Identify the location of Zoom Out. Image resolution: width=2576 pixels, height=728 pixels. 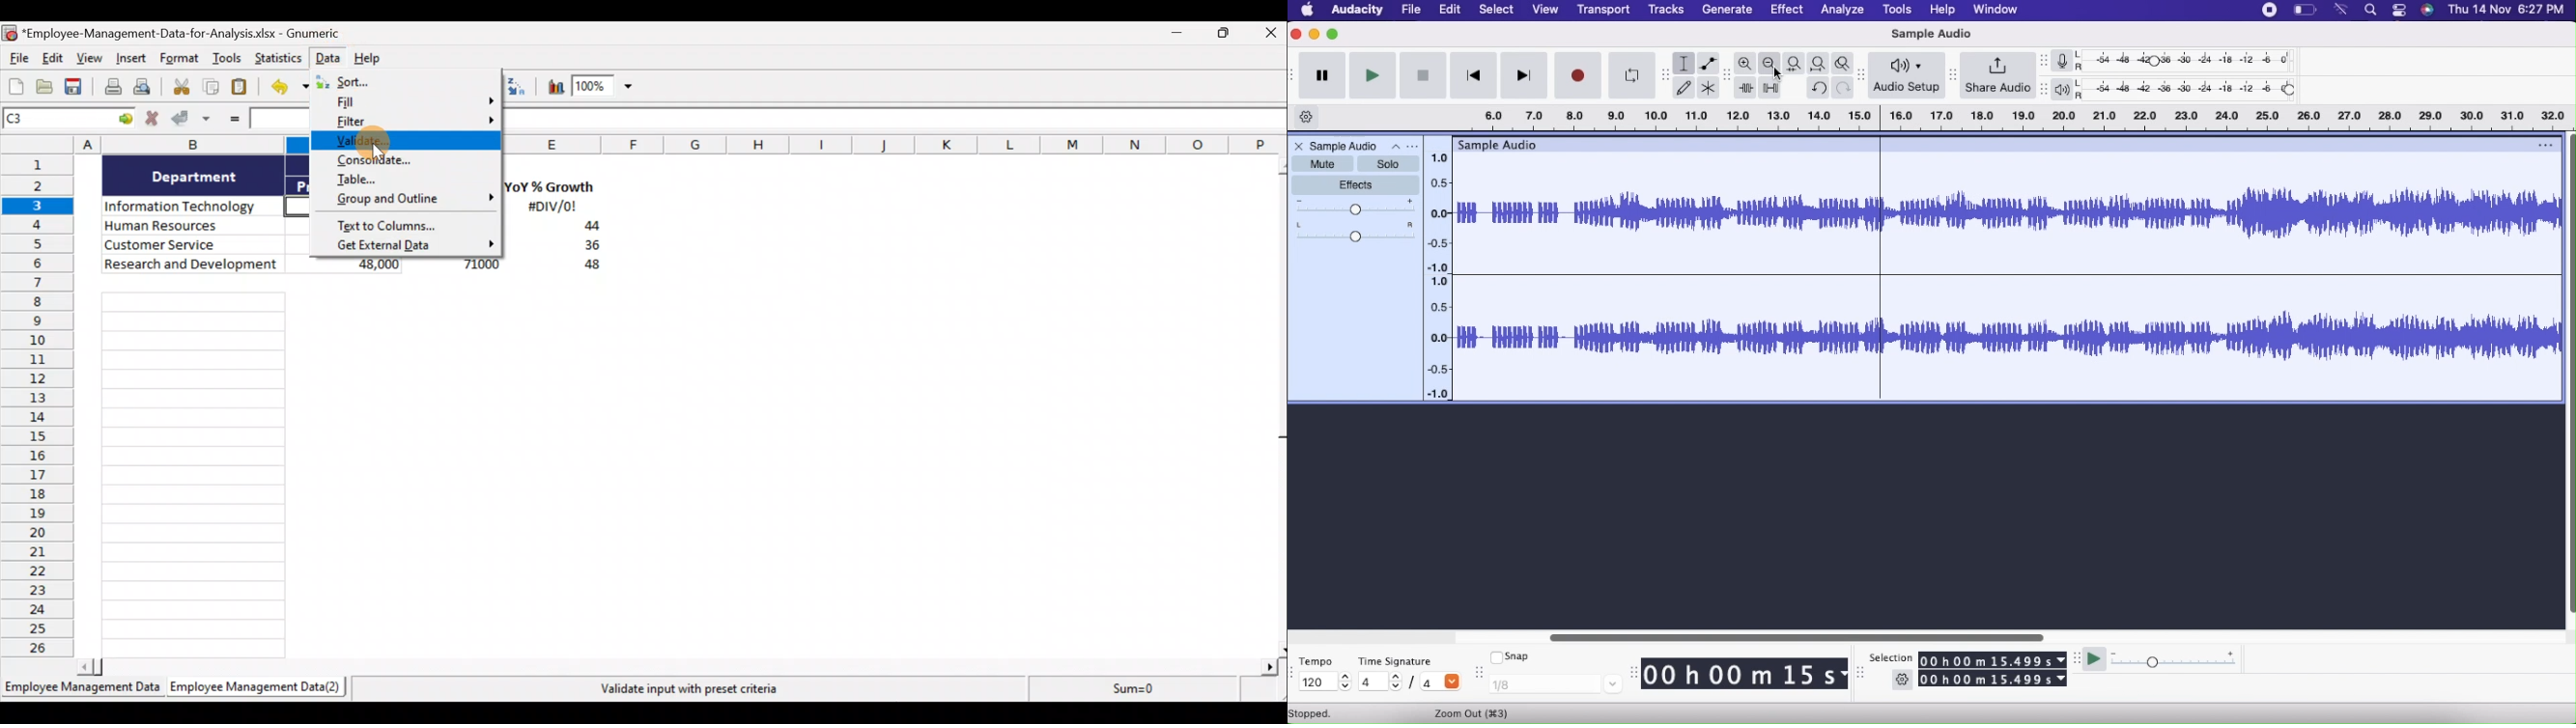
(1486, 712).